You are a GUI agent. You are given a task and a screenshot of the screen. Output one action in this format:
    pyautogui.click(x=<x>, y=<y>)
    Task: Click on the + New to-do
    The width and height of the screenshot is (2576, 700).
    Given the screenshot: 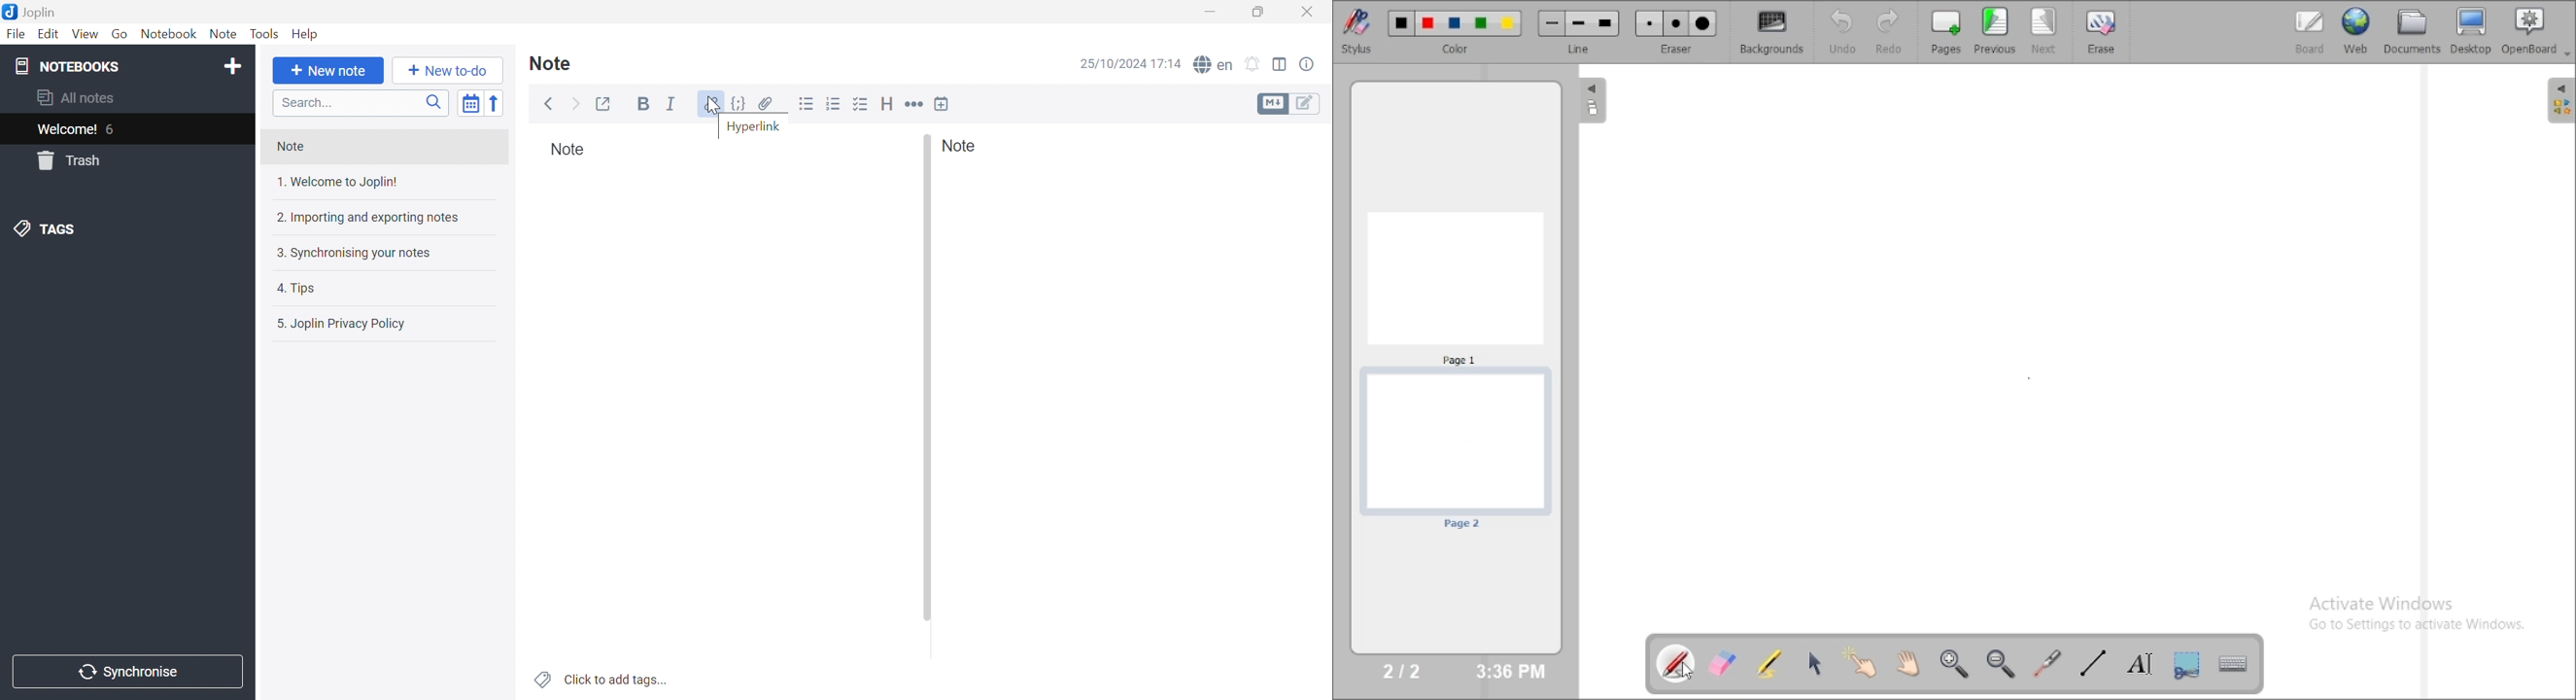 What is the action you would take?
    pyautogui.click(x=449, y=70)
    